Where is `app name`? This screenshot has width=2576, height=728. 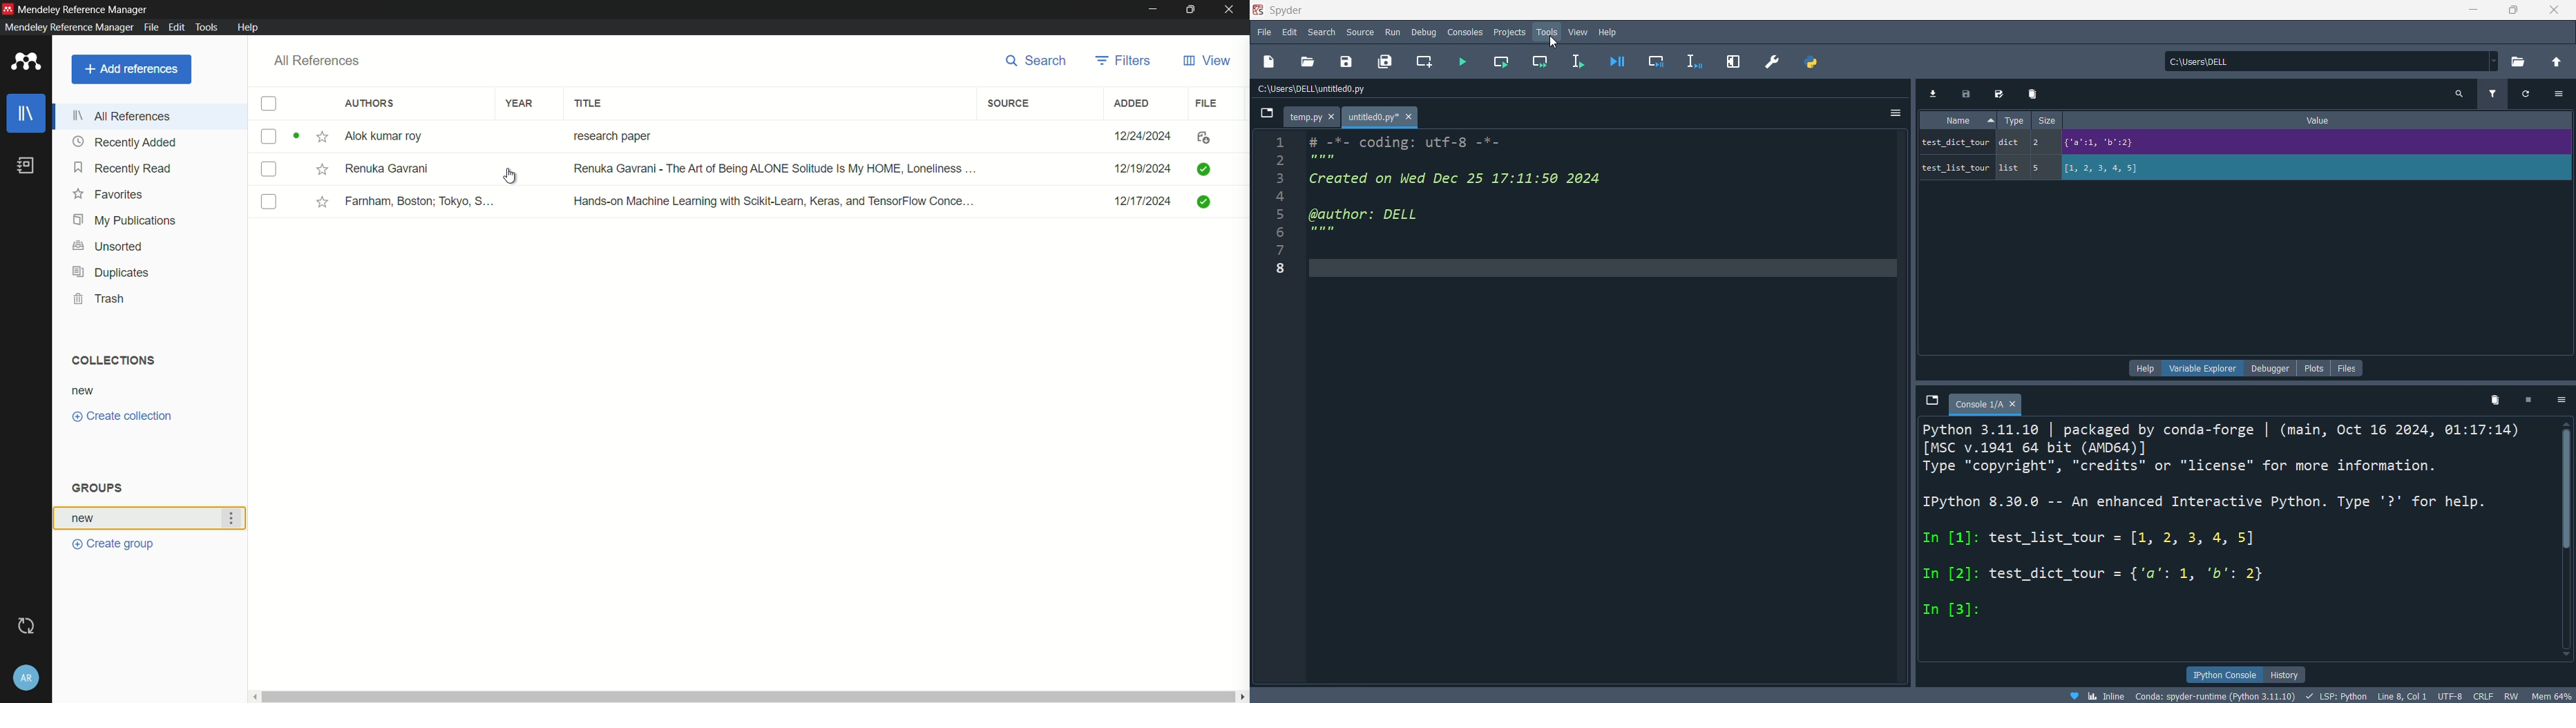 app name is located at coordinates (66, 27).